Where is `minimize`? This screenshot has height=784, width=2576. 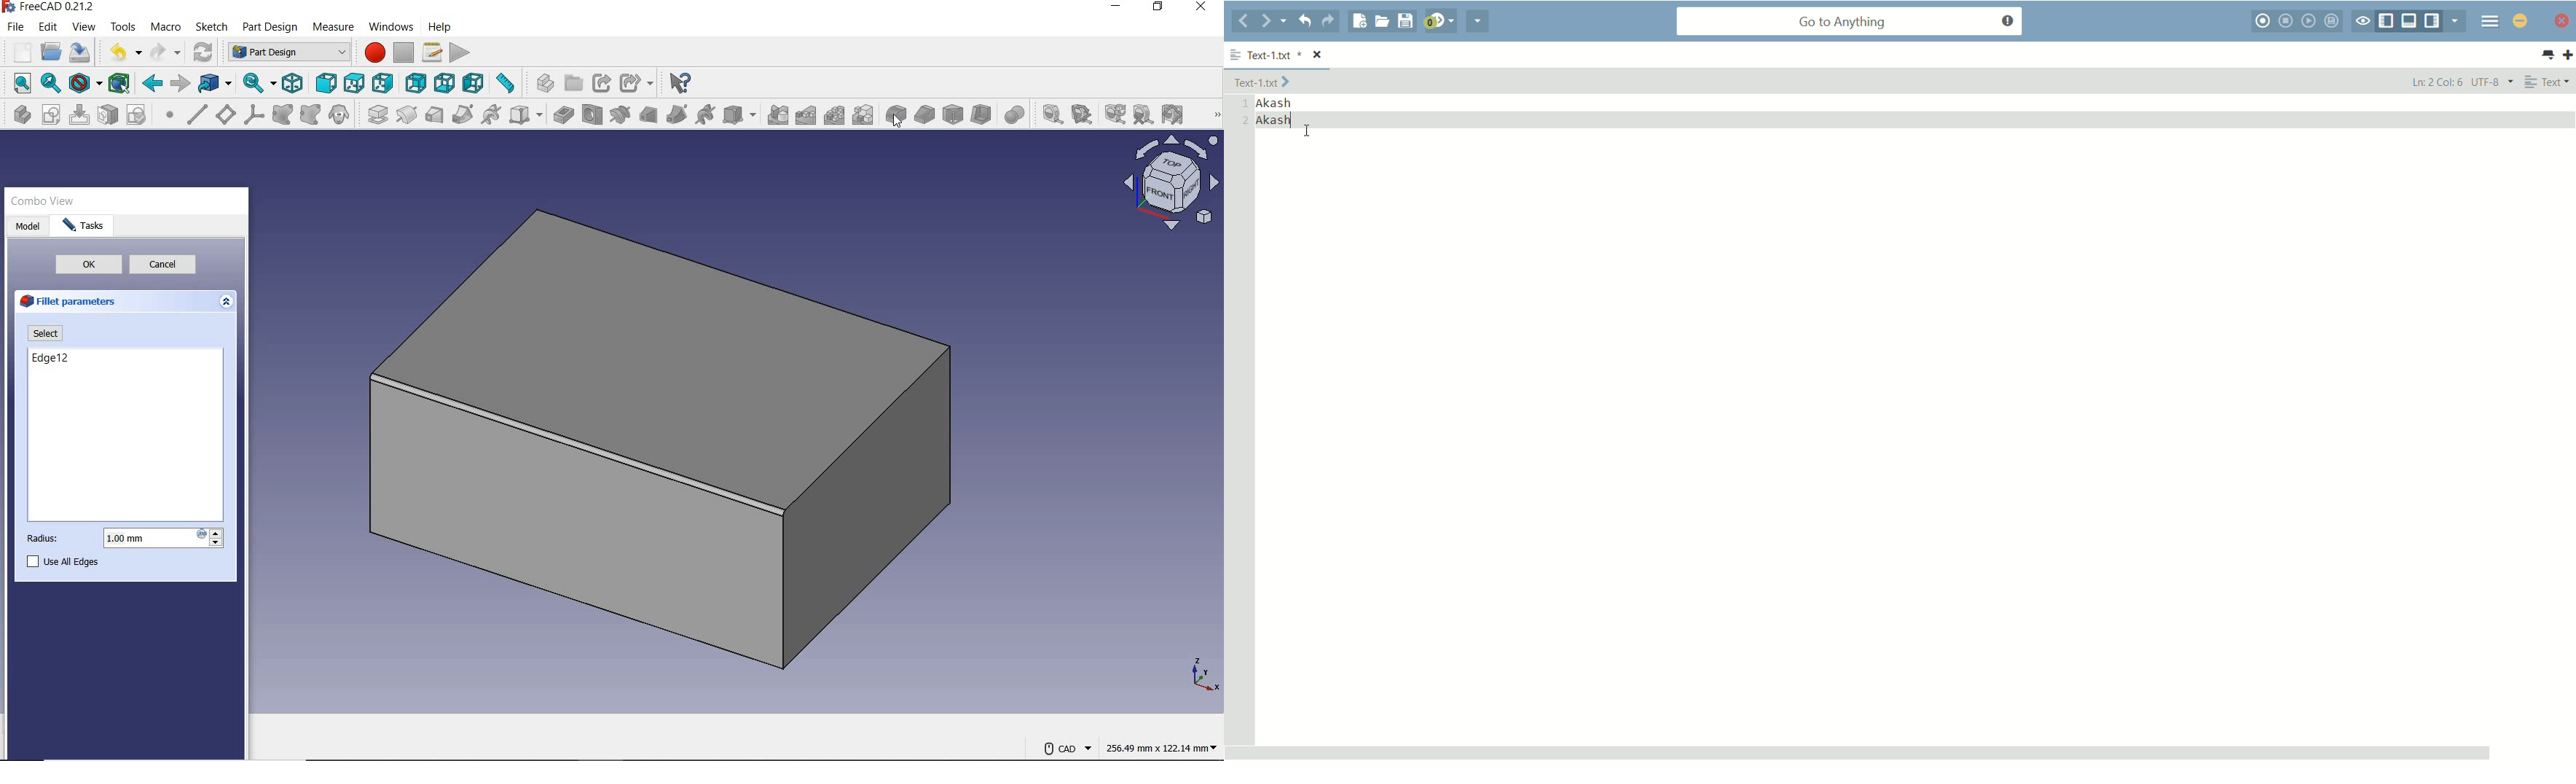 minimize is located at coordinates (1115, 7).